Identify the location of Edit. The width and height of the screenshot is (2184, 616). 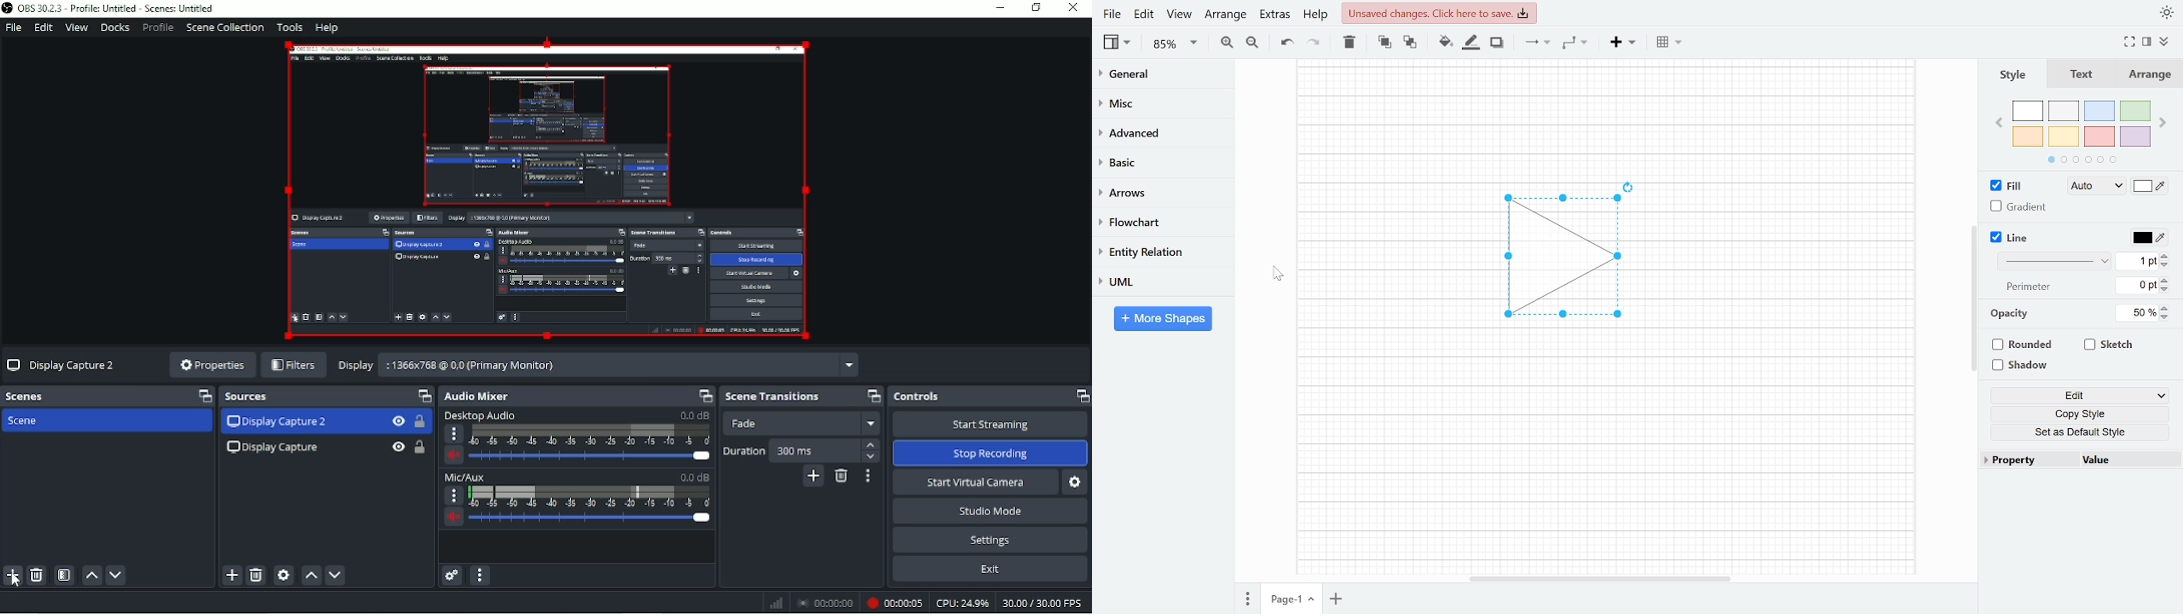
(1145, 14).